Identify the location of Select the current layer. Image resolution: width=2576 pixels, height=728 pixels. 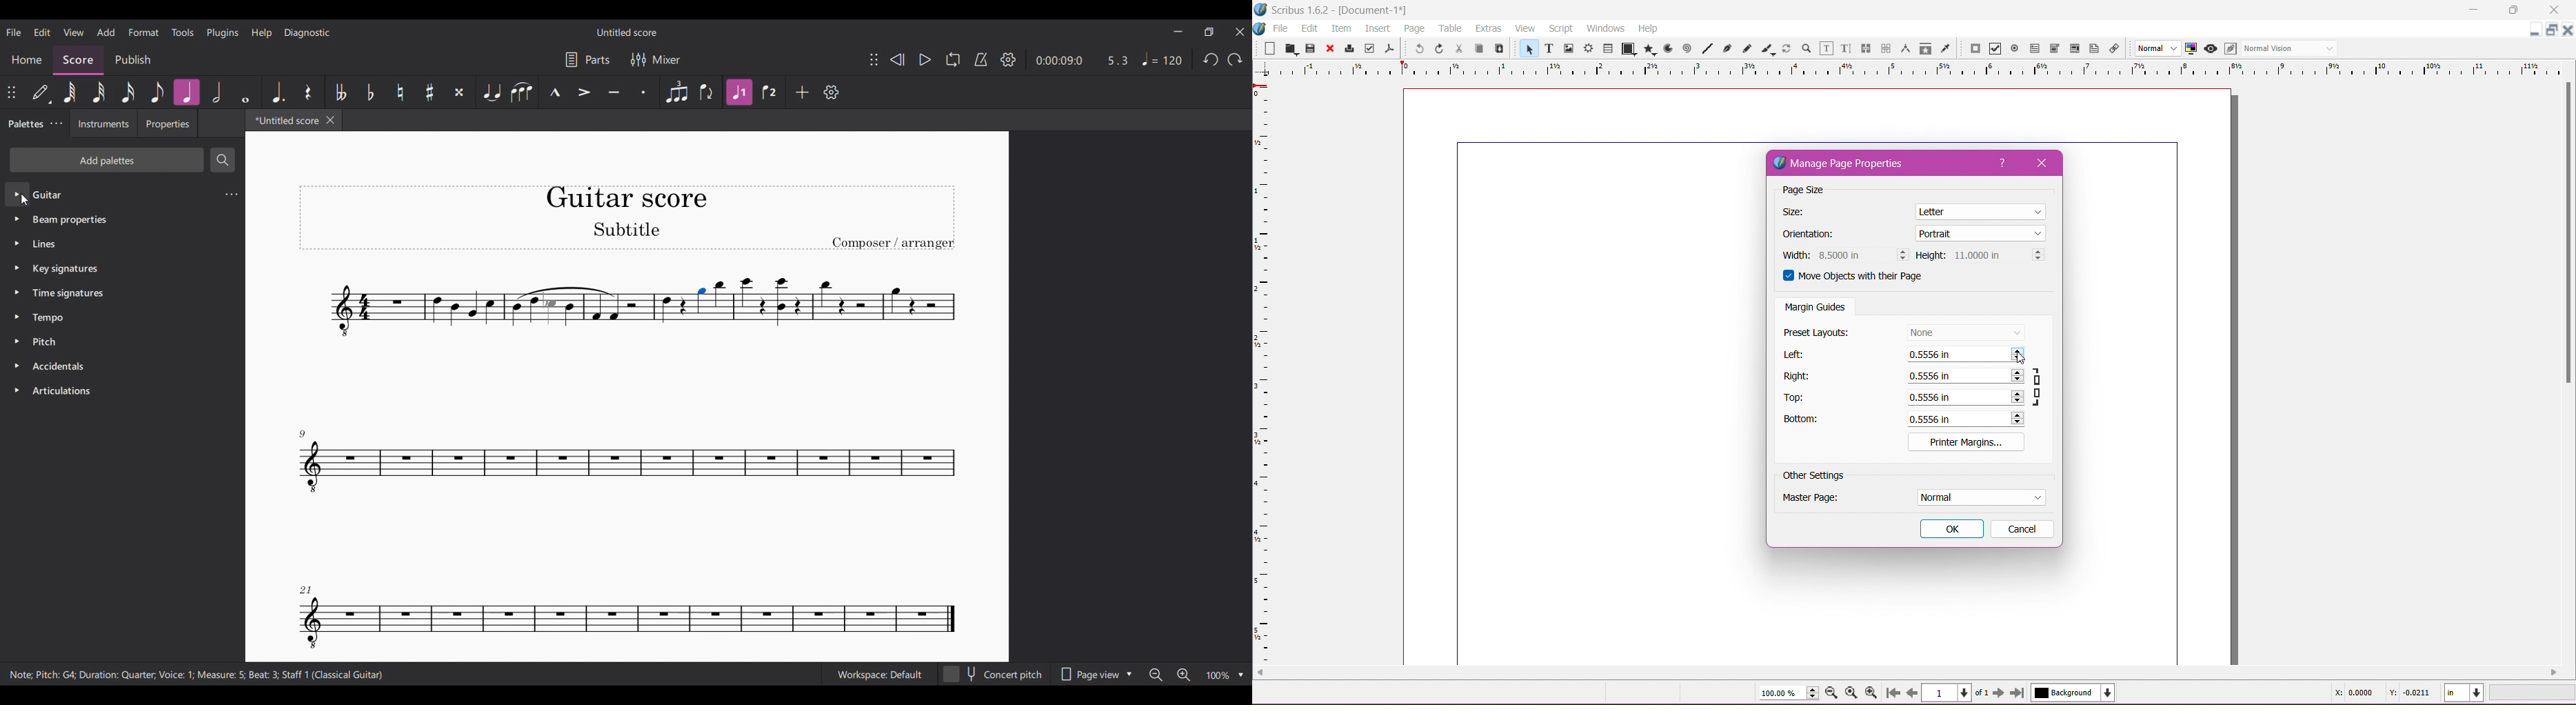
(2071, 693).